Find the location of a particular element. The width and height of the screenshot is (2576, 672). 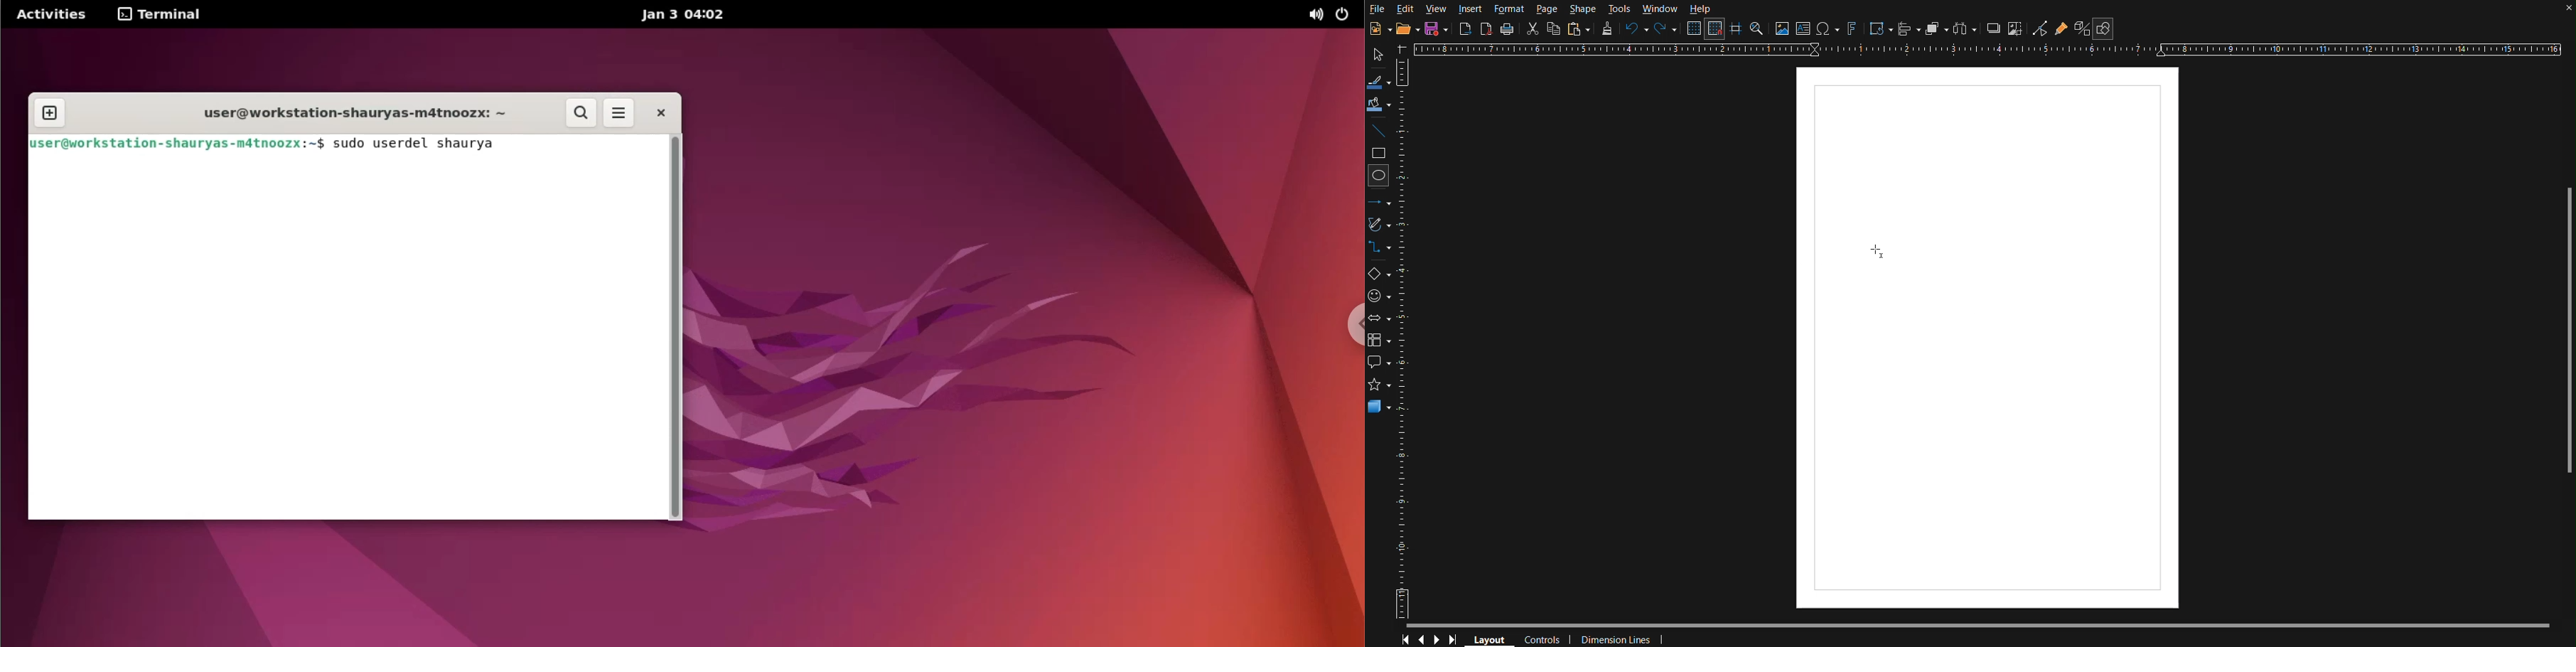

Circle is located at coordinates (1380, 178).